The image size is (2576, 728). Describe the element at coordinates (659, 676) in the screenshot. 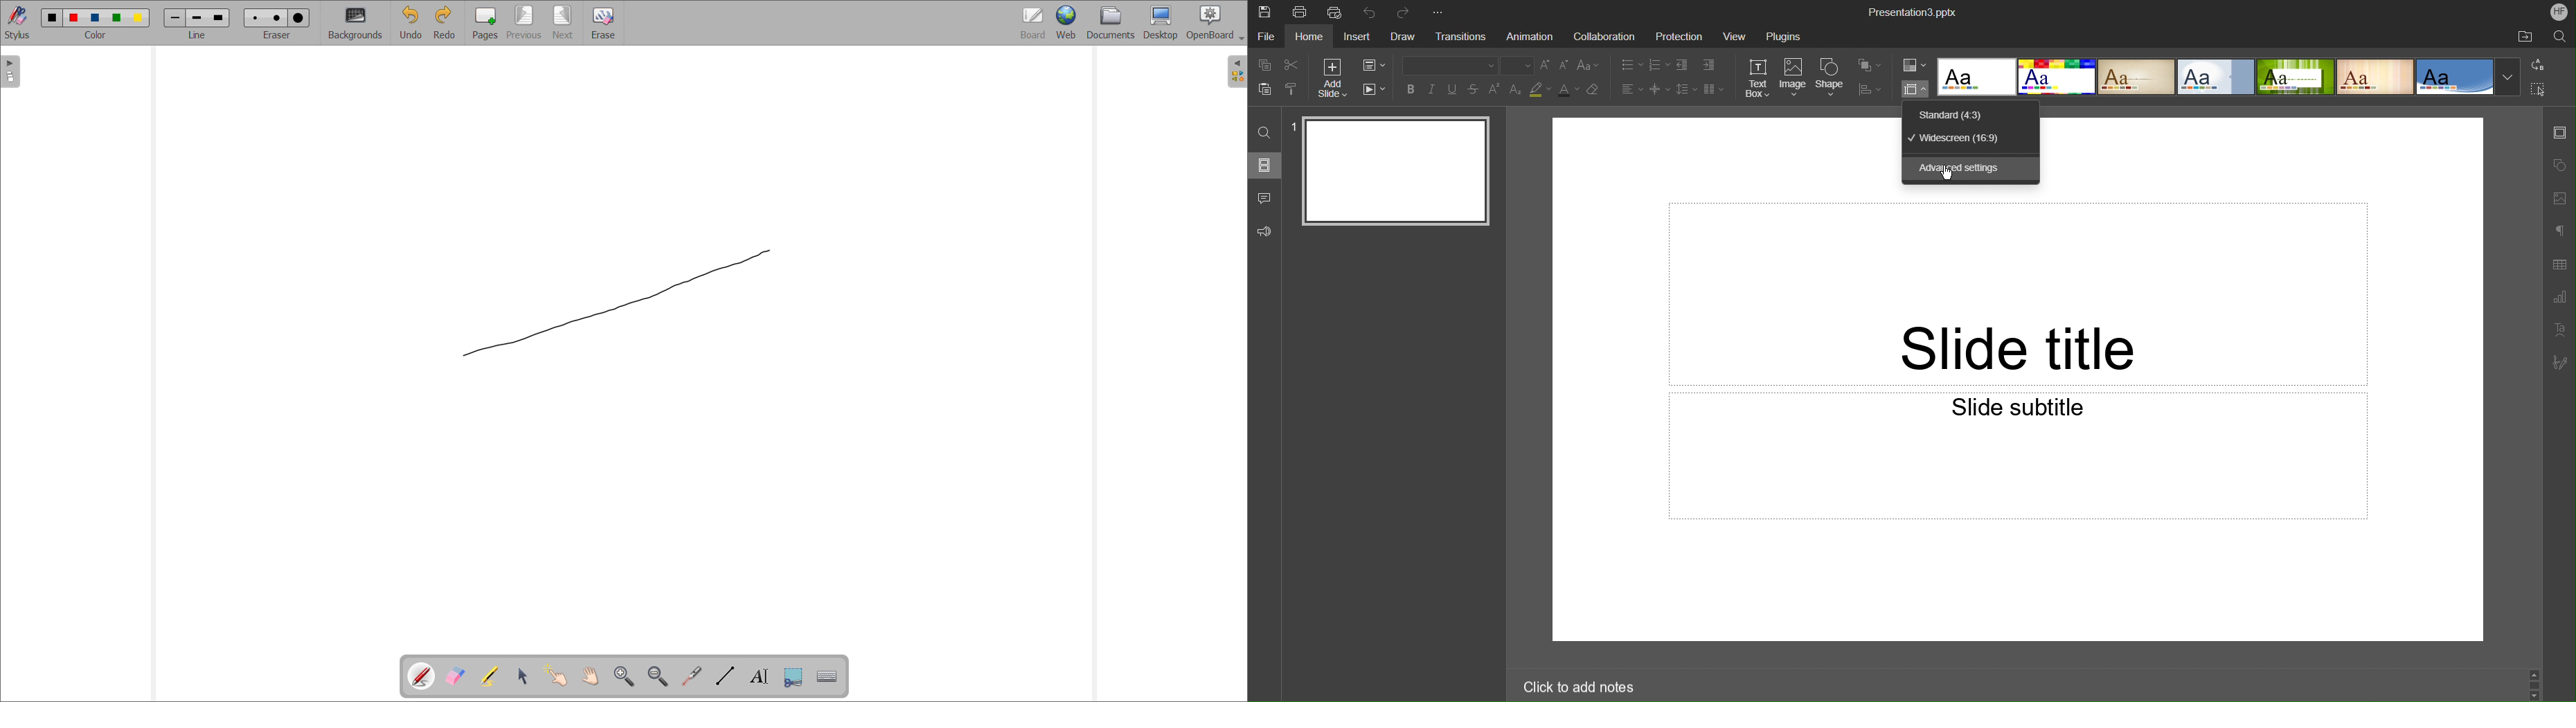

I see `zoom out` at that location.